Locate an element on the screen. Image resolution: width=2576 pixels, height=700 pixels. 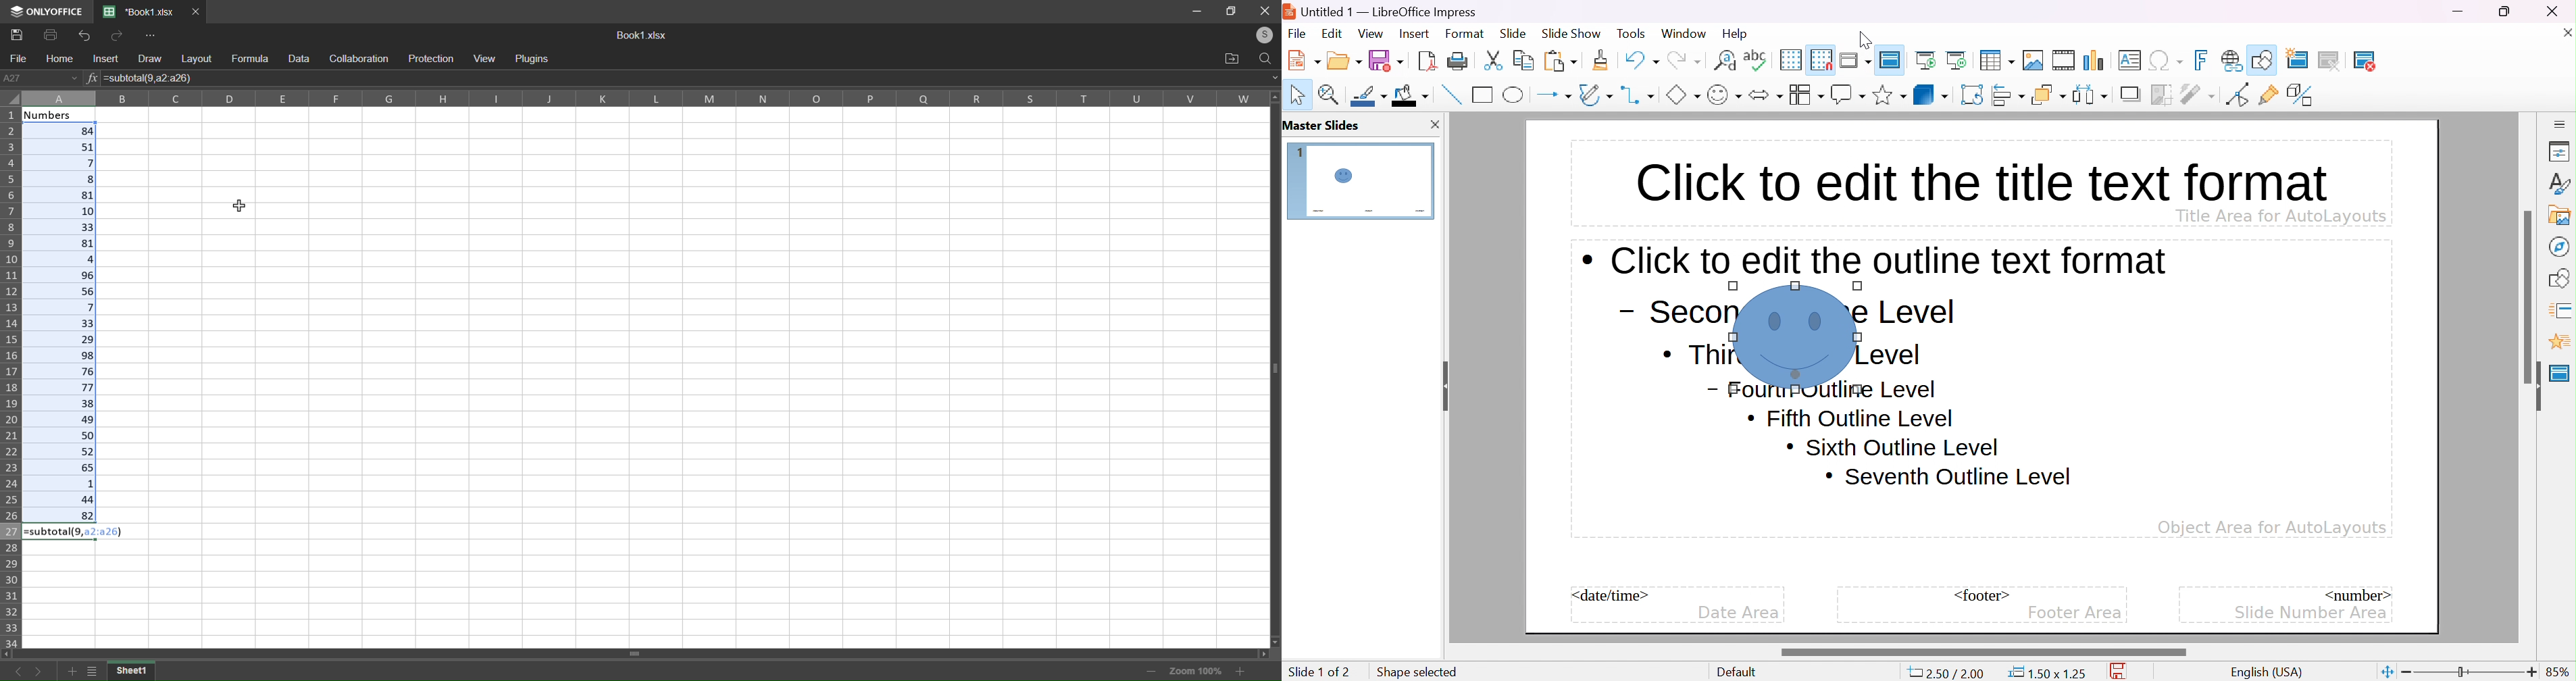
cursor is located at coordinates (239, 205).